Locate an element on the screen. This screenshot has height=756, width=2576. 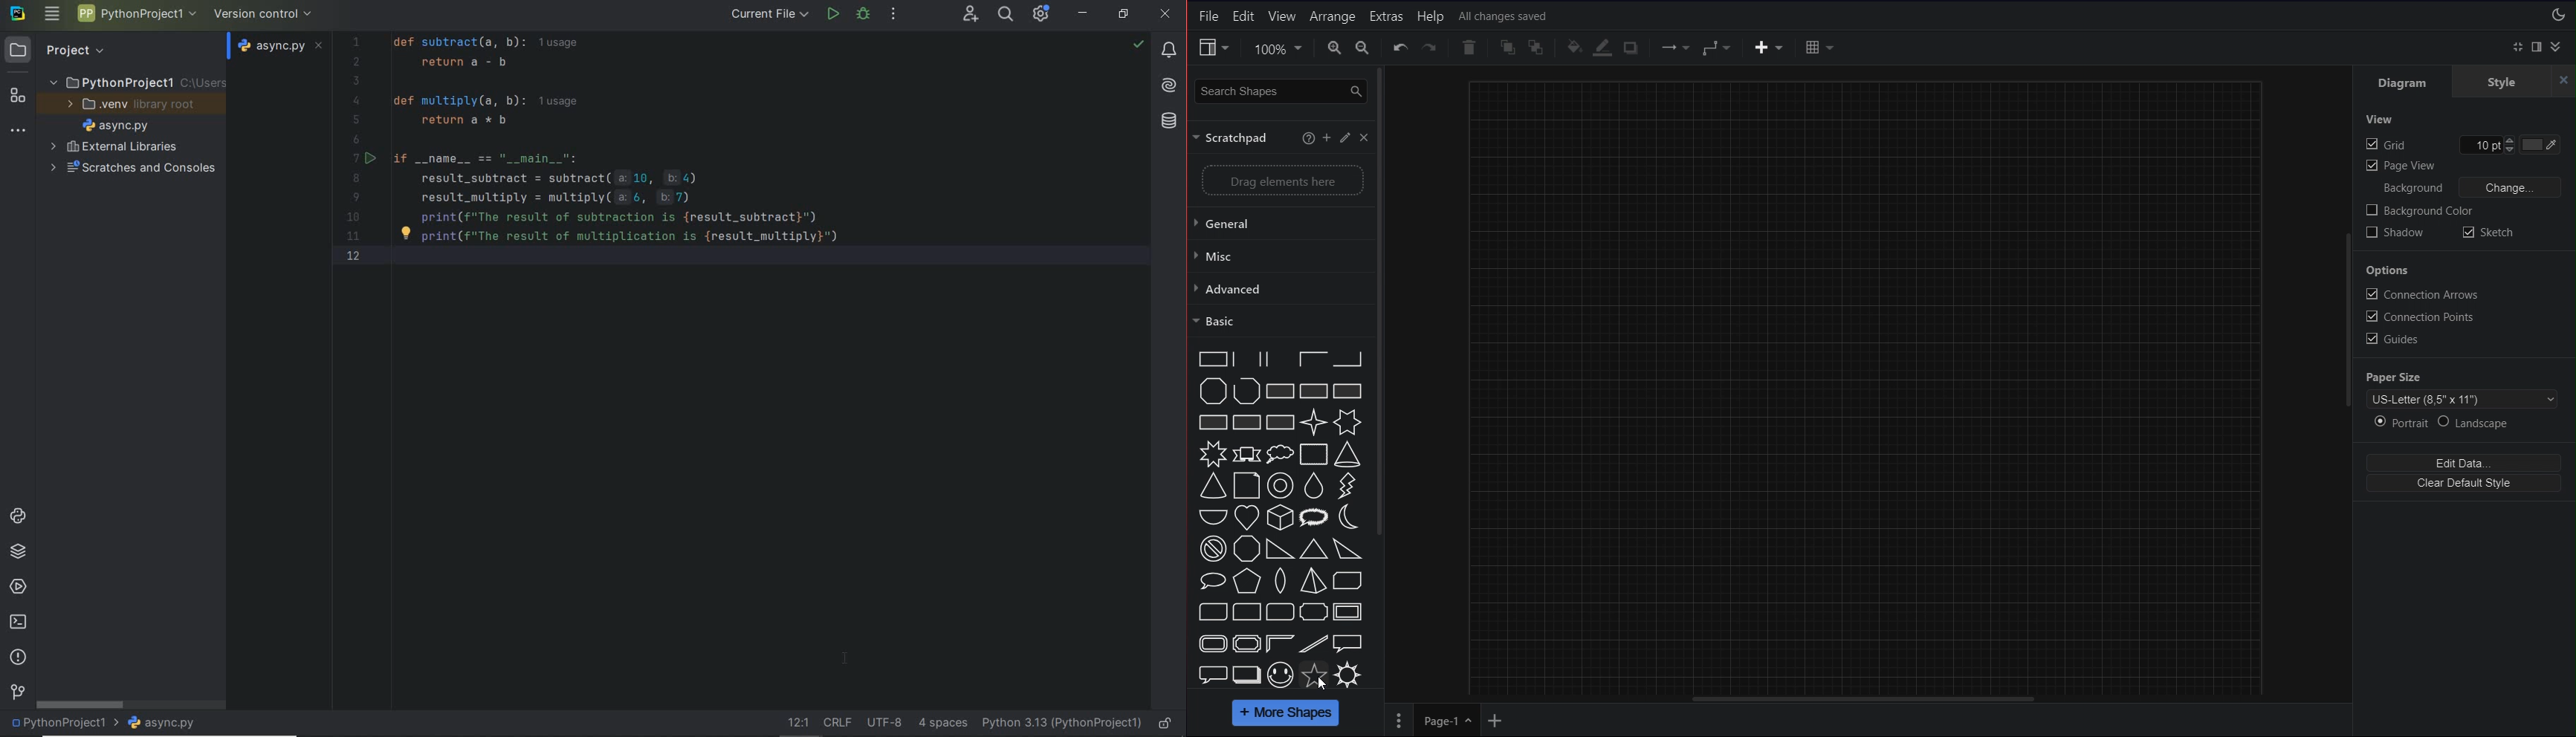
Extras is located at coordinates (1388, 16).